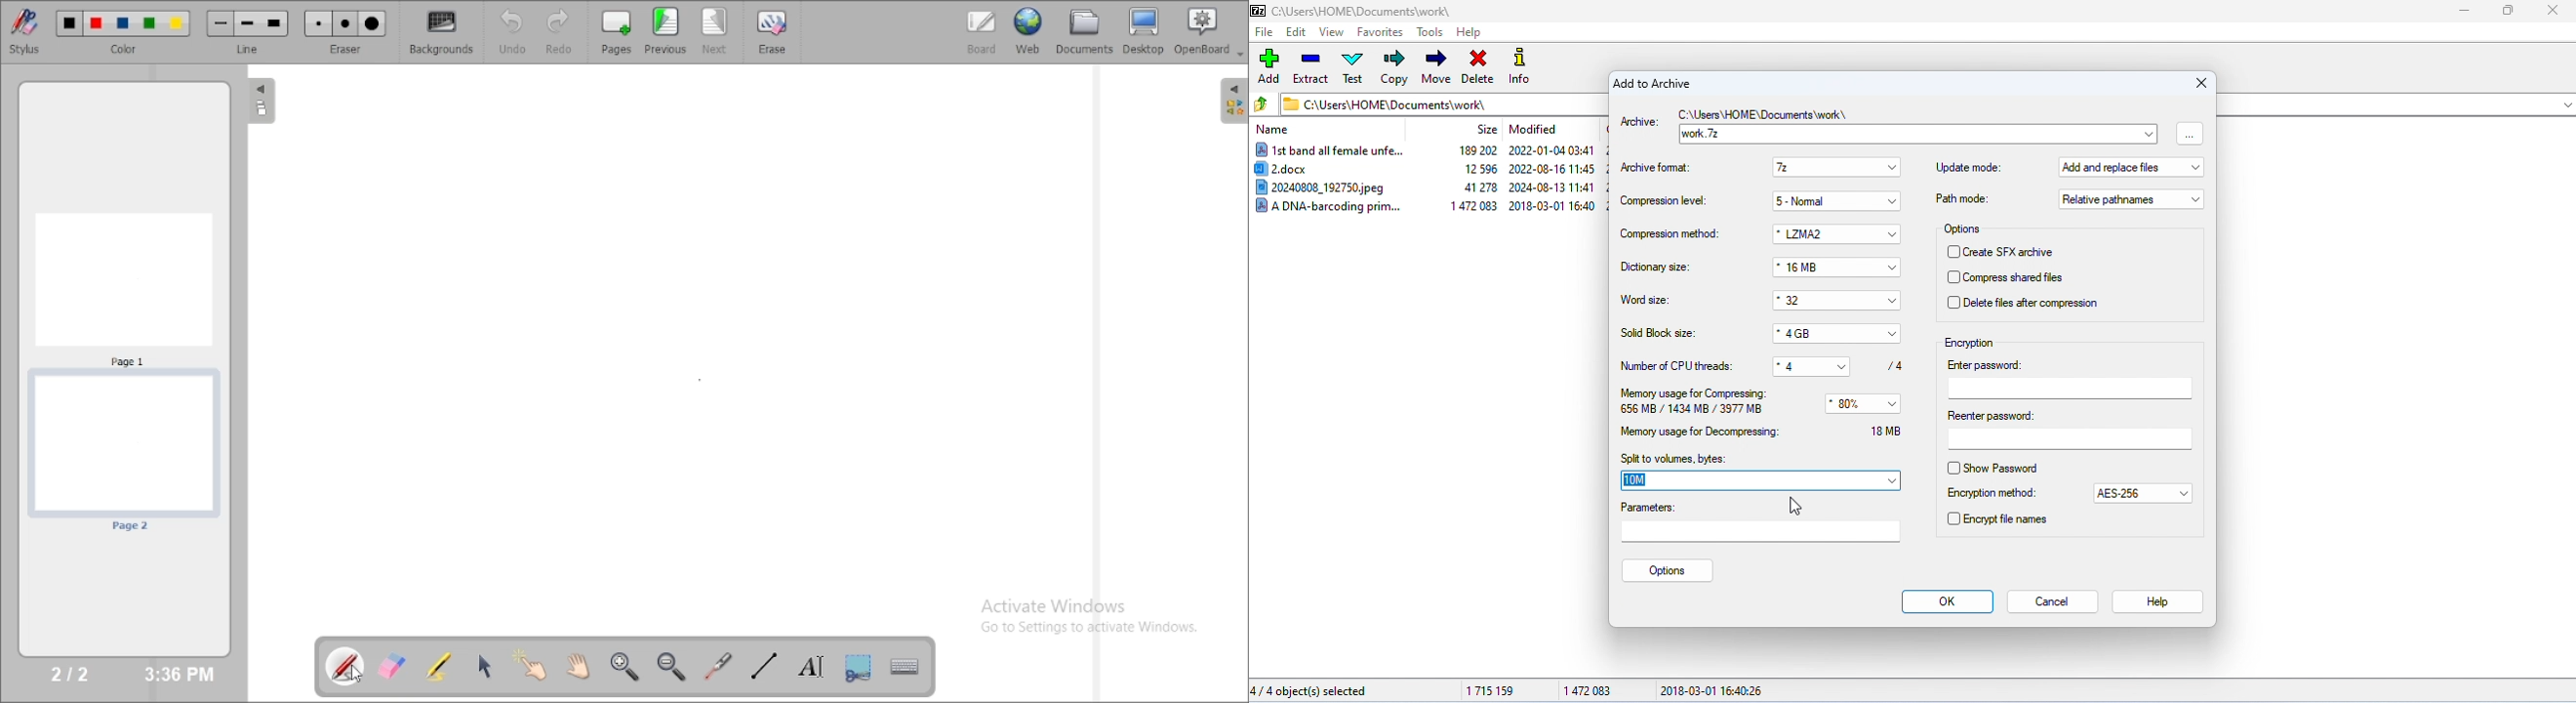 The width and height of the screenshot is (2576, 728). Describe the element at coordinates (1491, 690) in the screenshot. I see `1715159` at that location.